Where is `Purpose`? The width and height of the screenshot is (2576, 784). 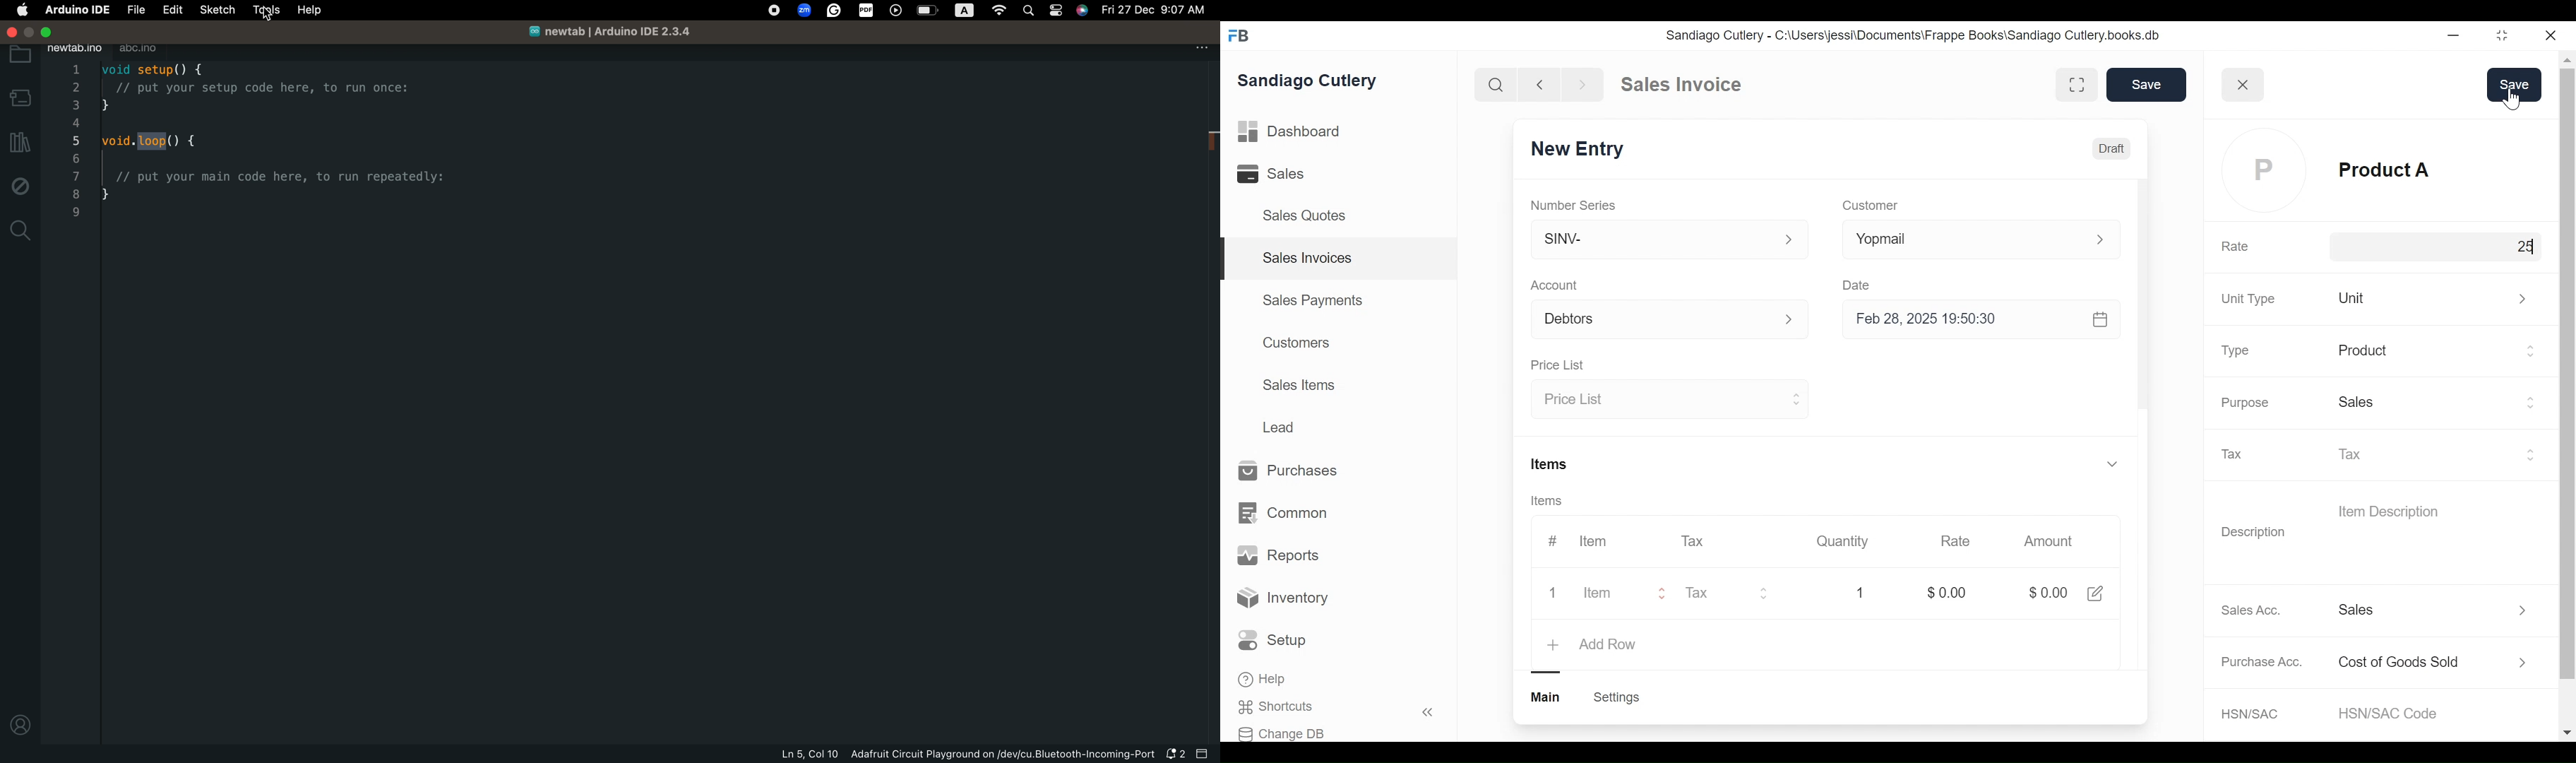 Purpose is located at coordinates (2244, 403).